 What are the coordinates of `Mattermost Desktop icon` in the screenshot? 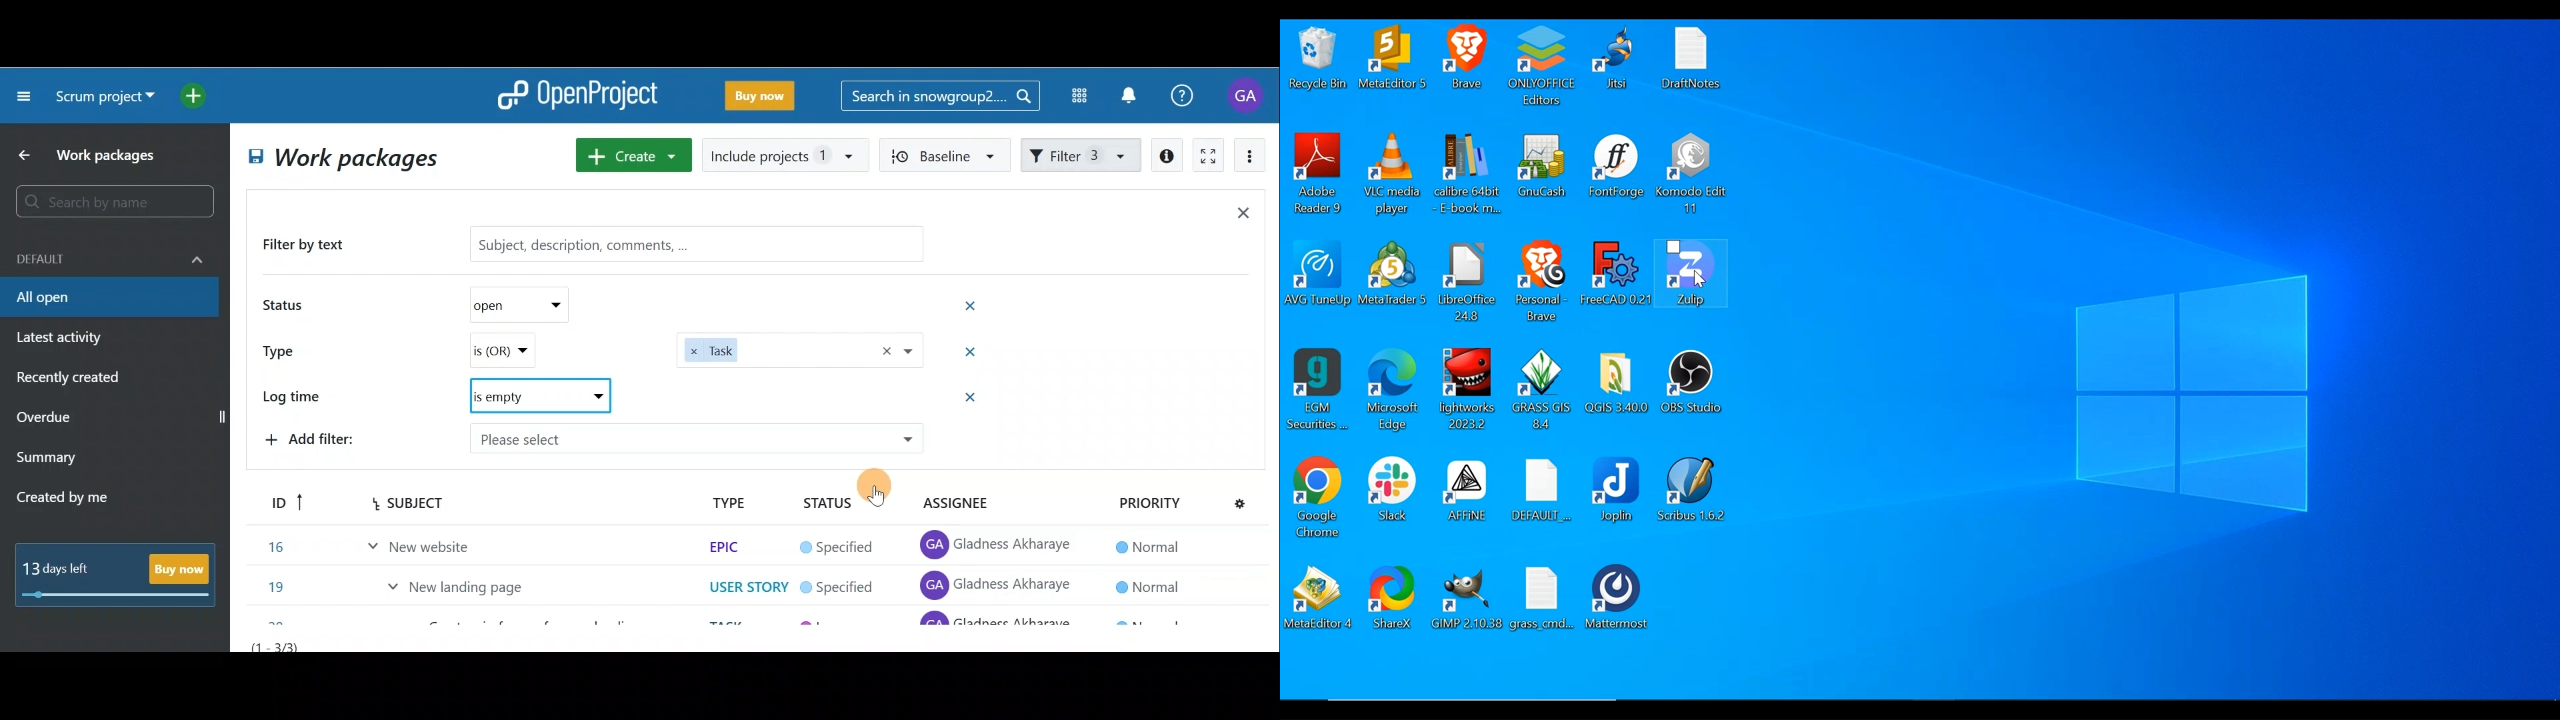 It's located at (1615, 601).